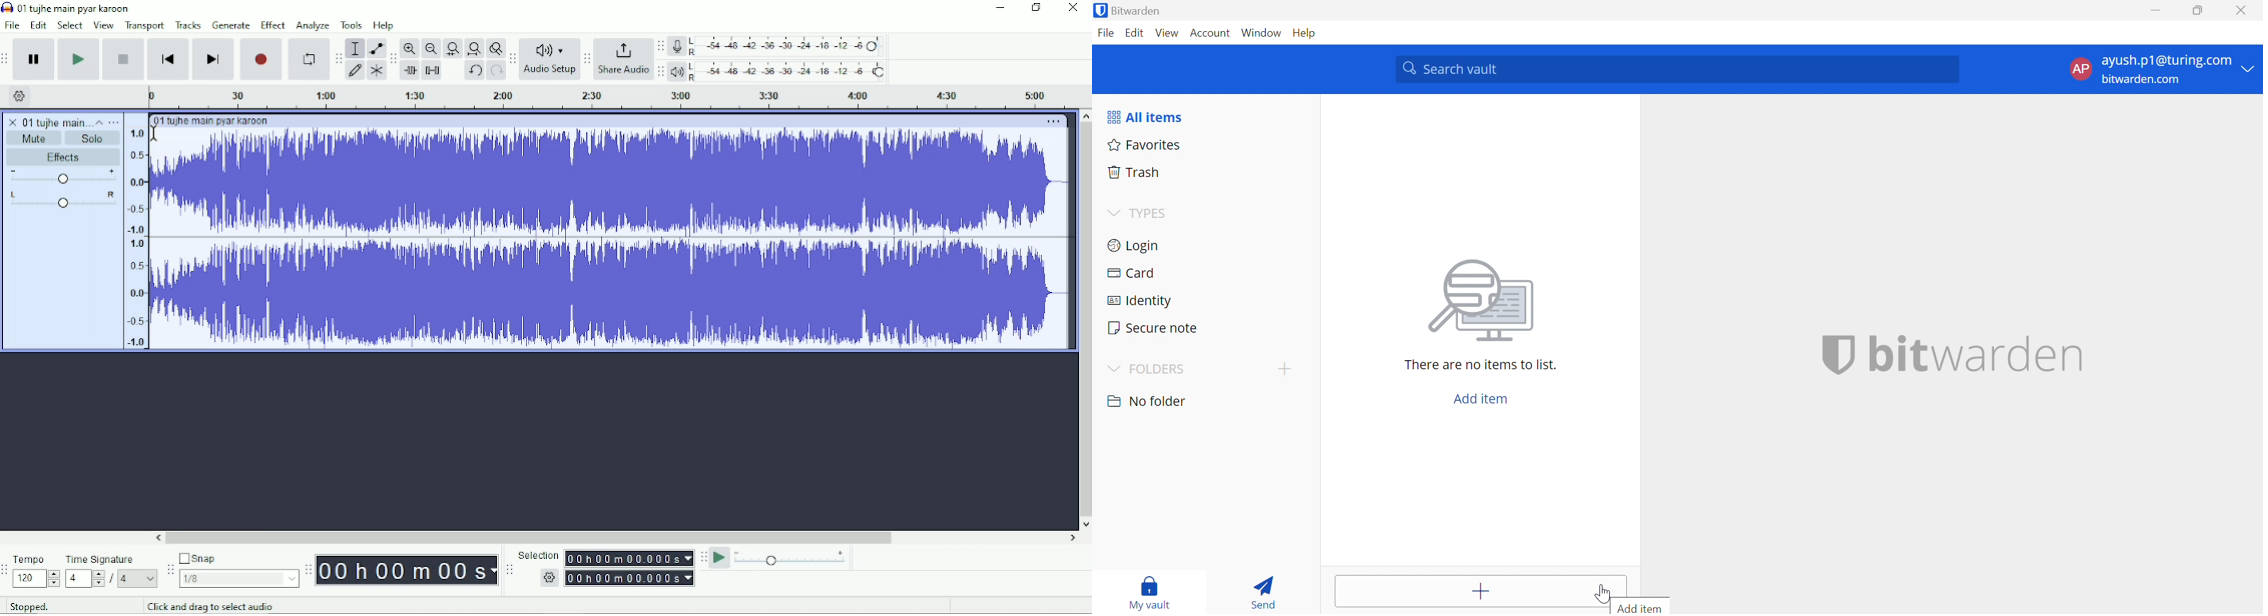 The width and height of the screenshot is (2268, 616). I want to click on /, so click(113, 581).